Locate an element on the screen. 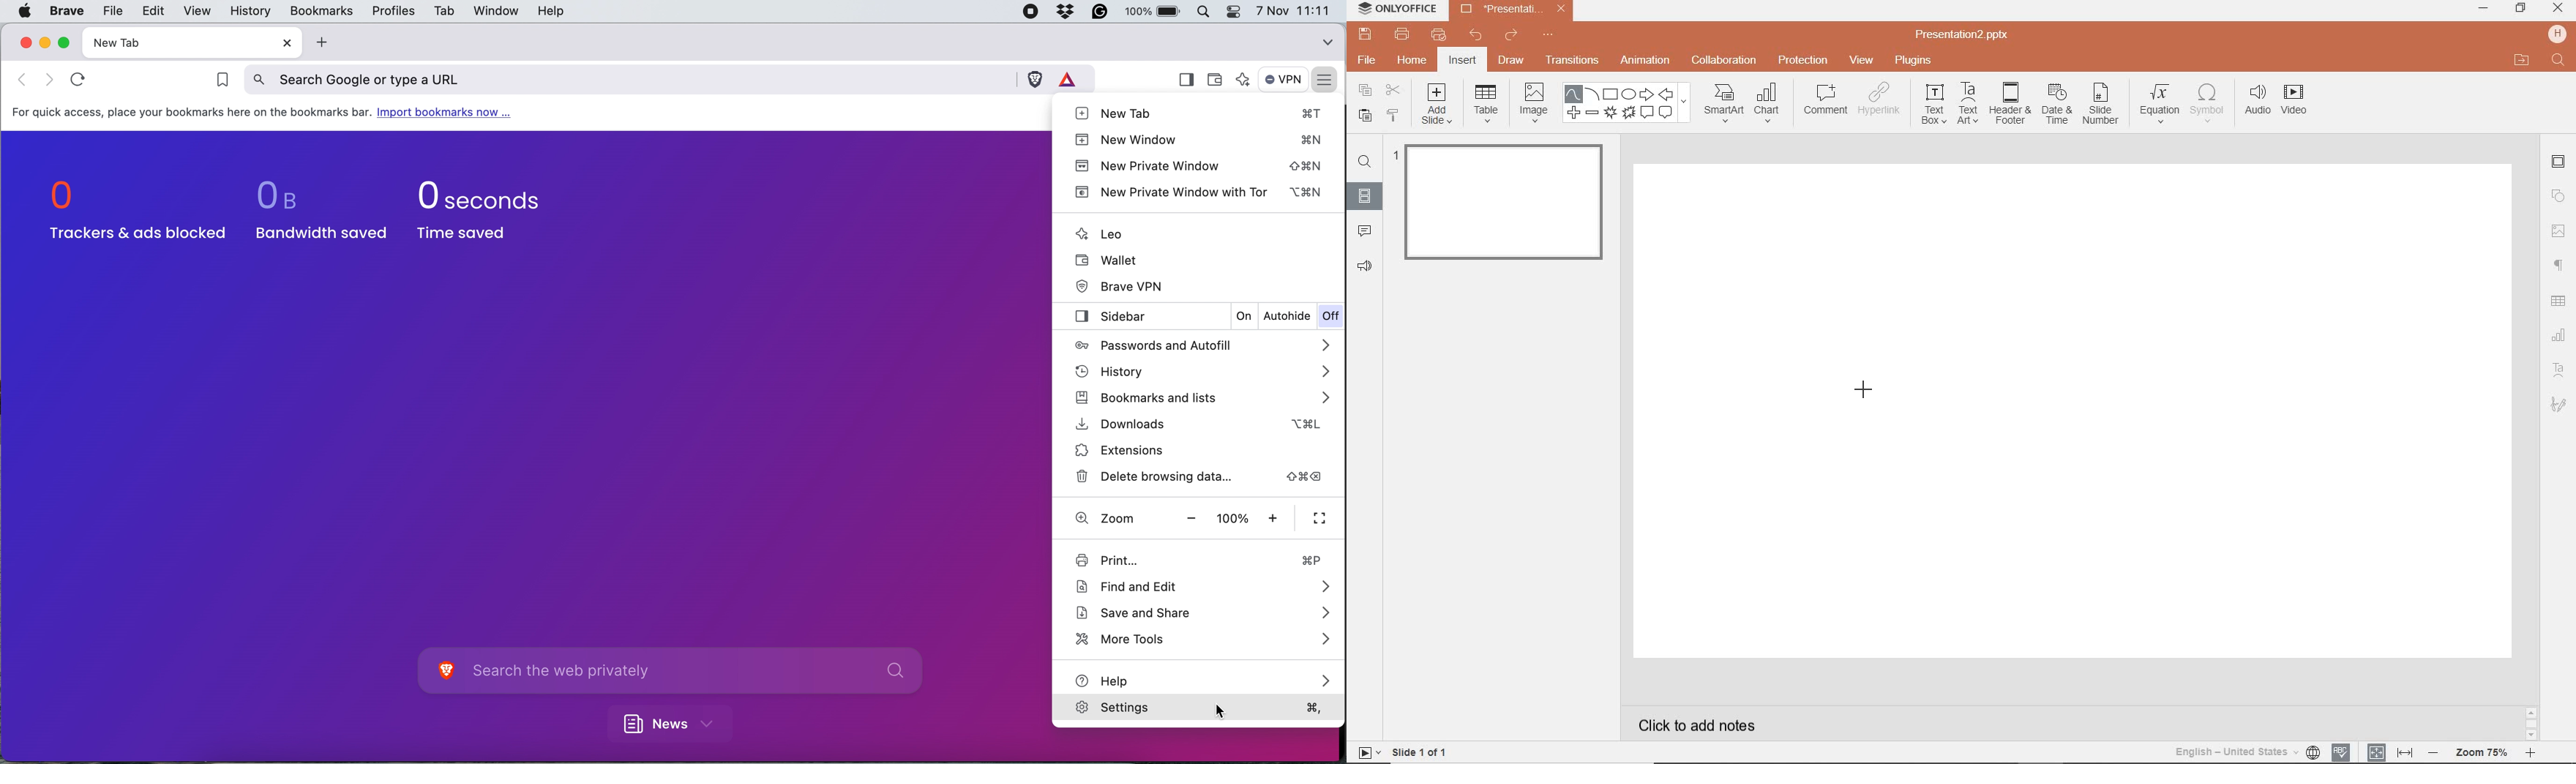 The height and width of the screenshot is (784, 2576). dropbox is located at coordinates (1070, 12).